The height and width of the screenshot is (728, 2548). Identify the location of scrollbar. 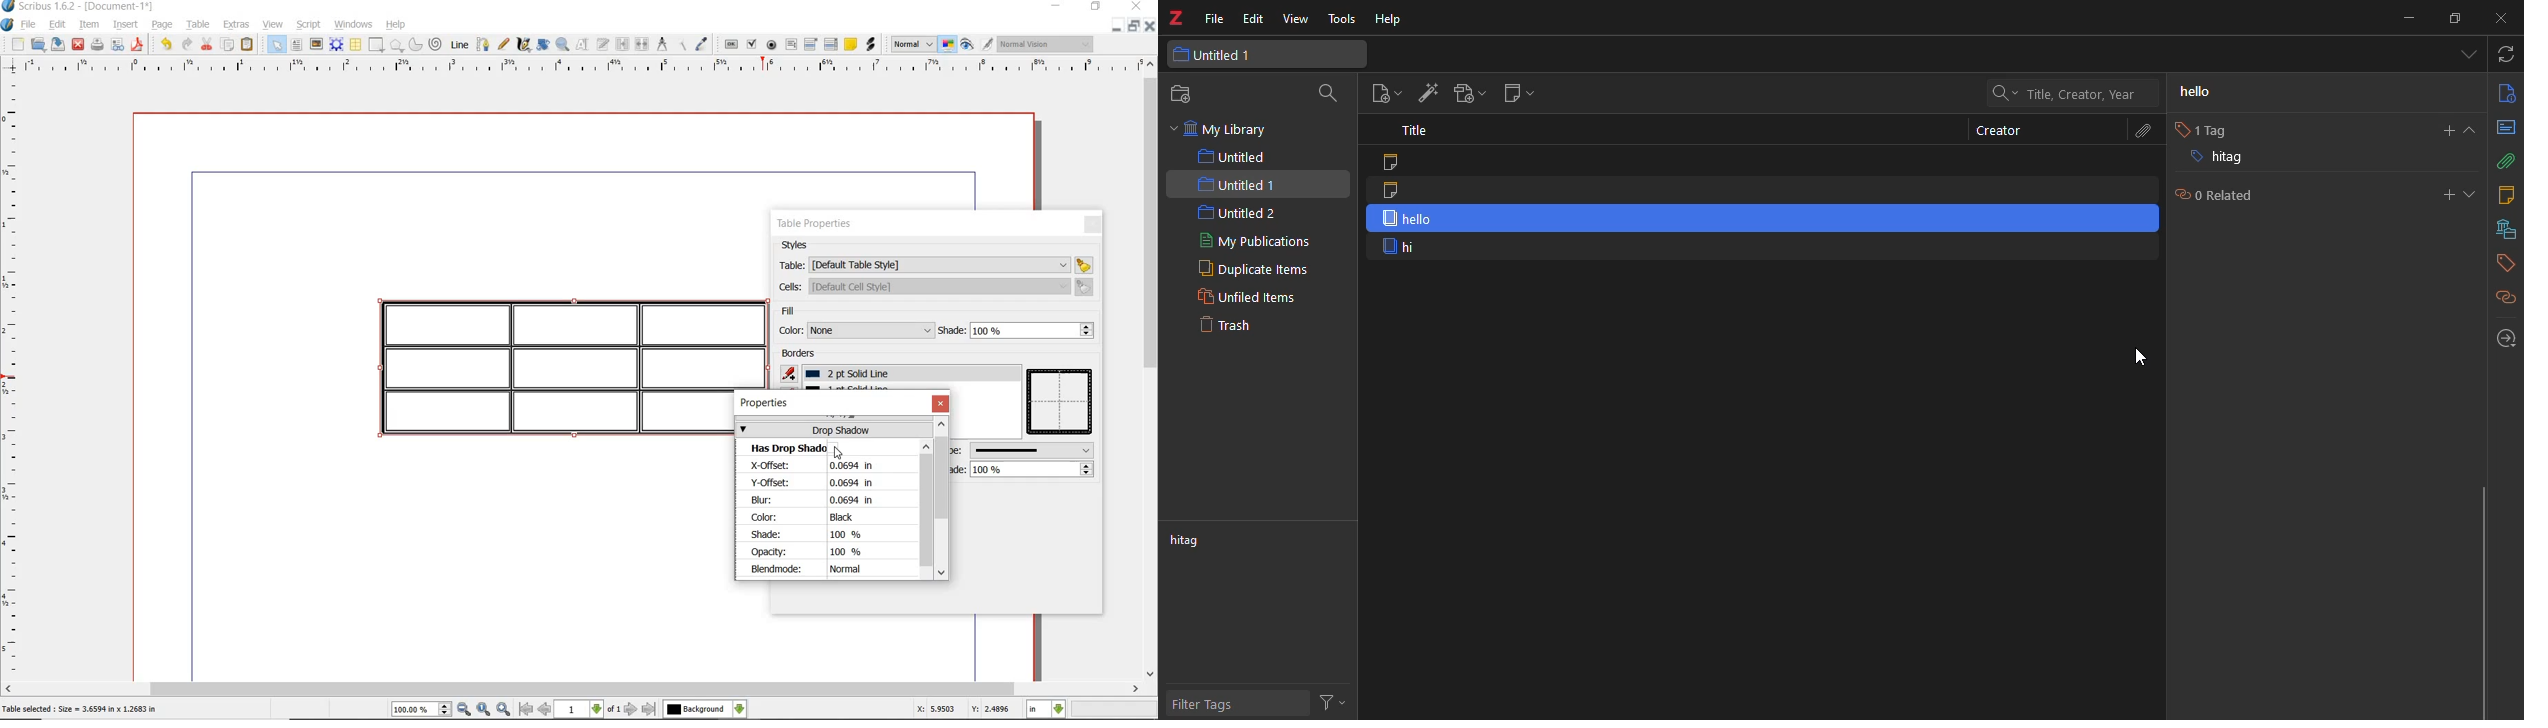
(579, 689).